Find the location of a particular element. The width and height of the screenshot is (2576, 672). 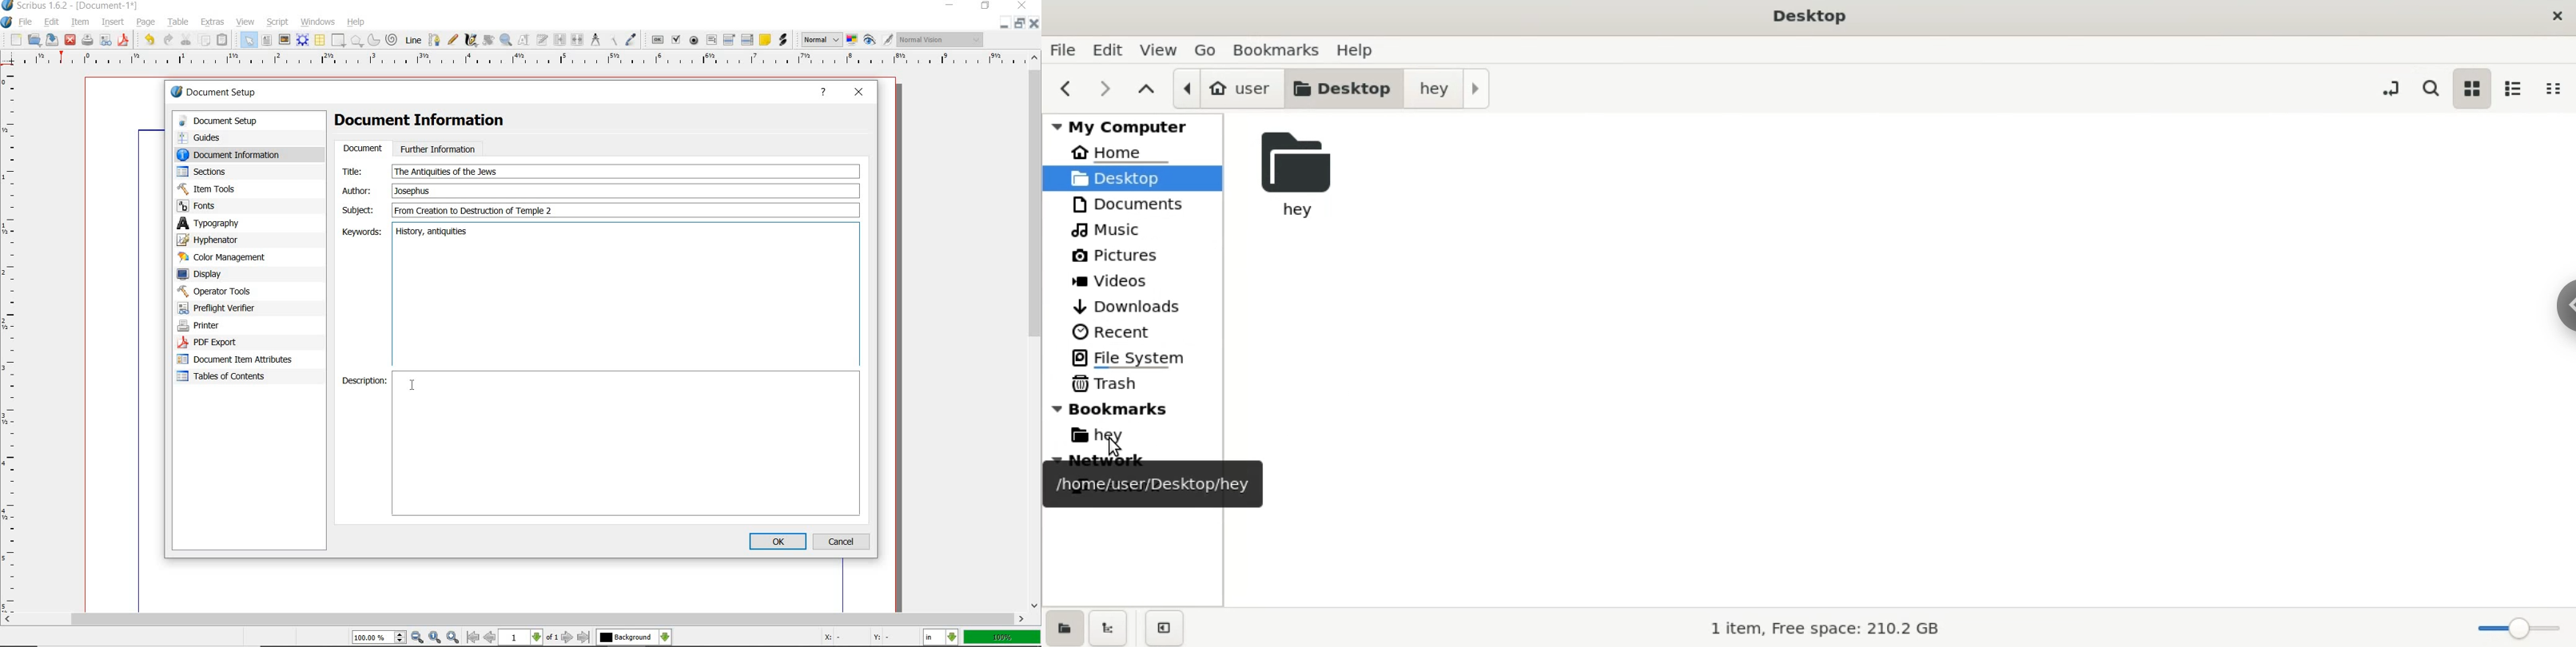

windows is located at coordinates (319, 22).